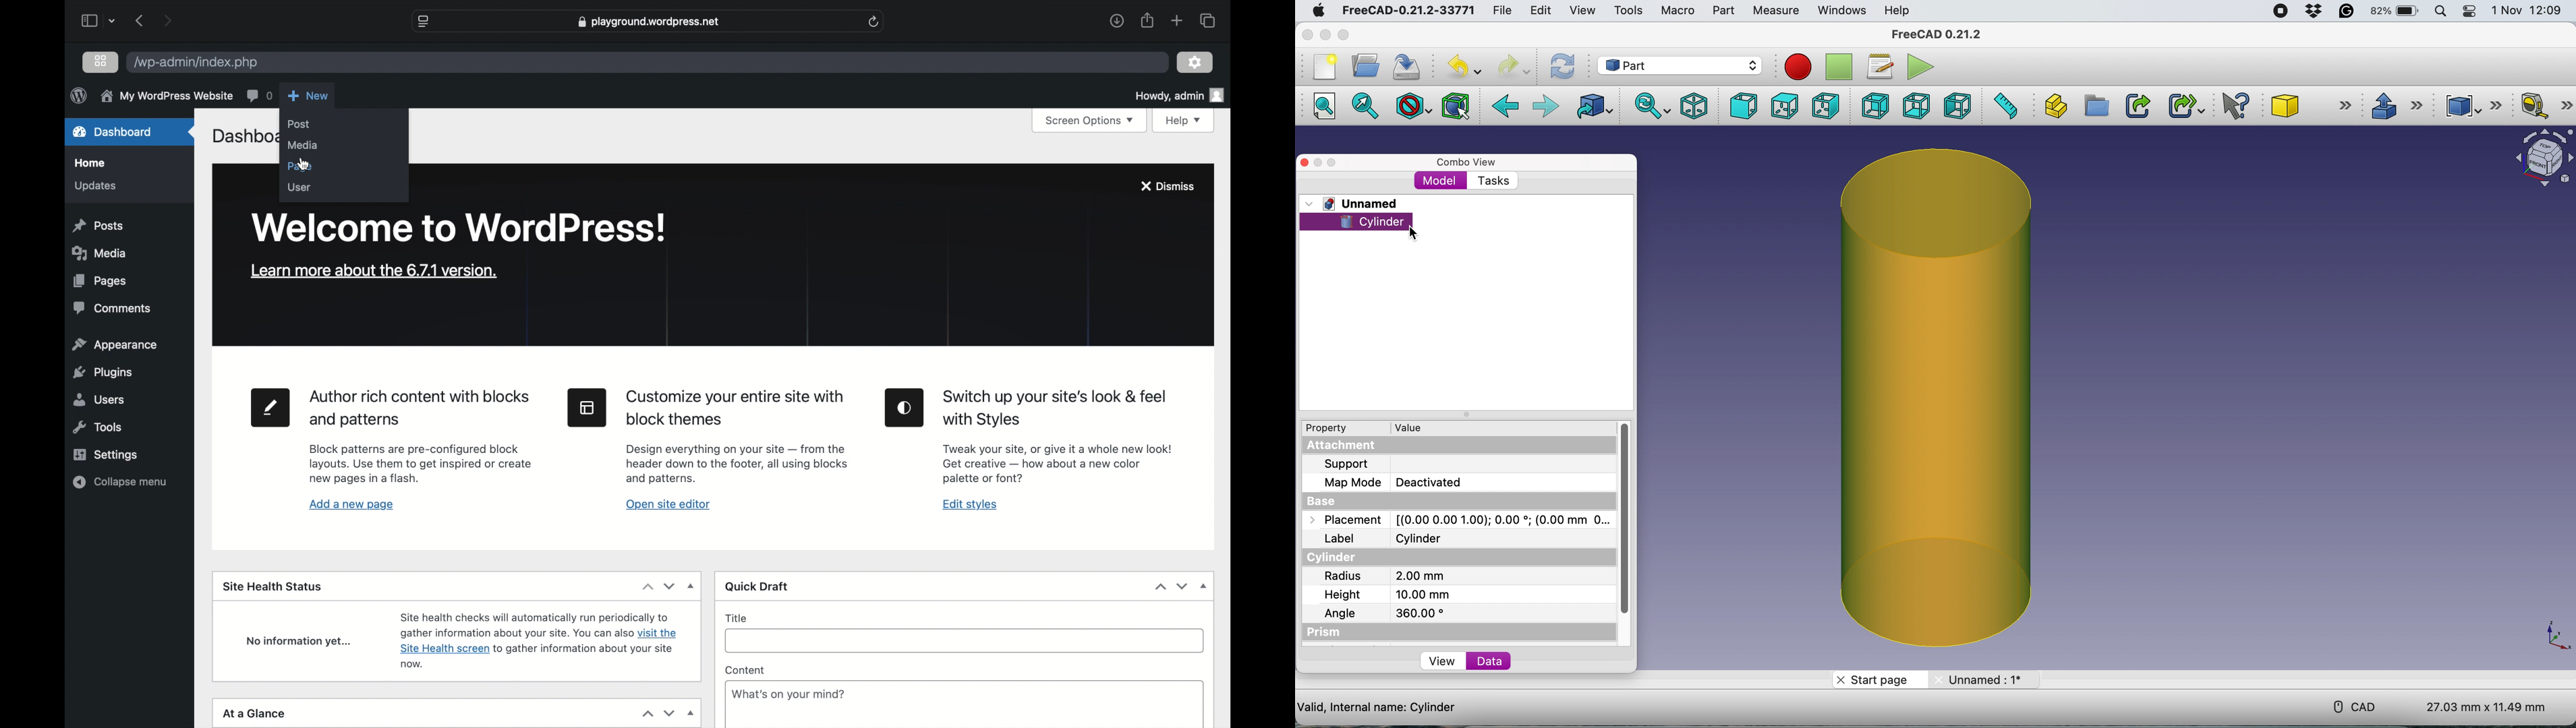 This screenshot has height=728, width=2576. What do you see at coordinates (1413, 108) in the screenshot?
I see `draw style` at bounding box center [1413, 108].